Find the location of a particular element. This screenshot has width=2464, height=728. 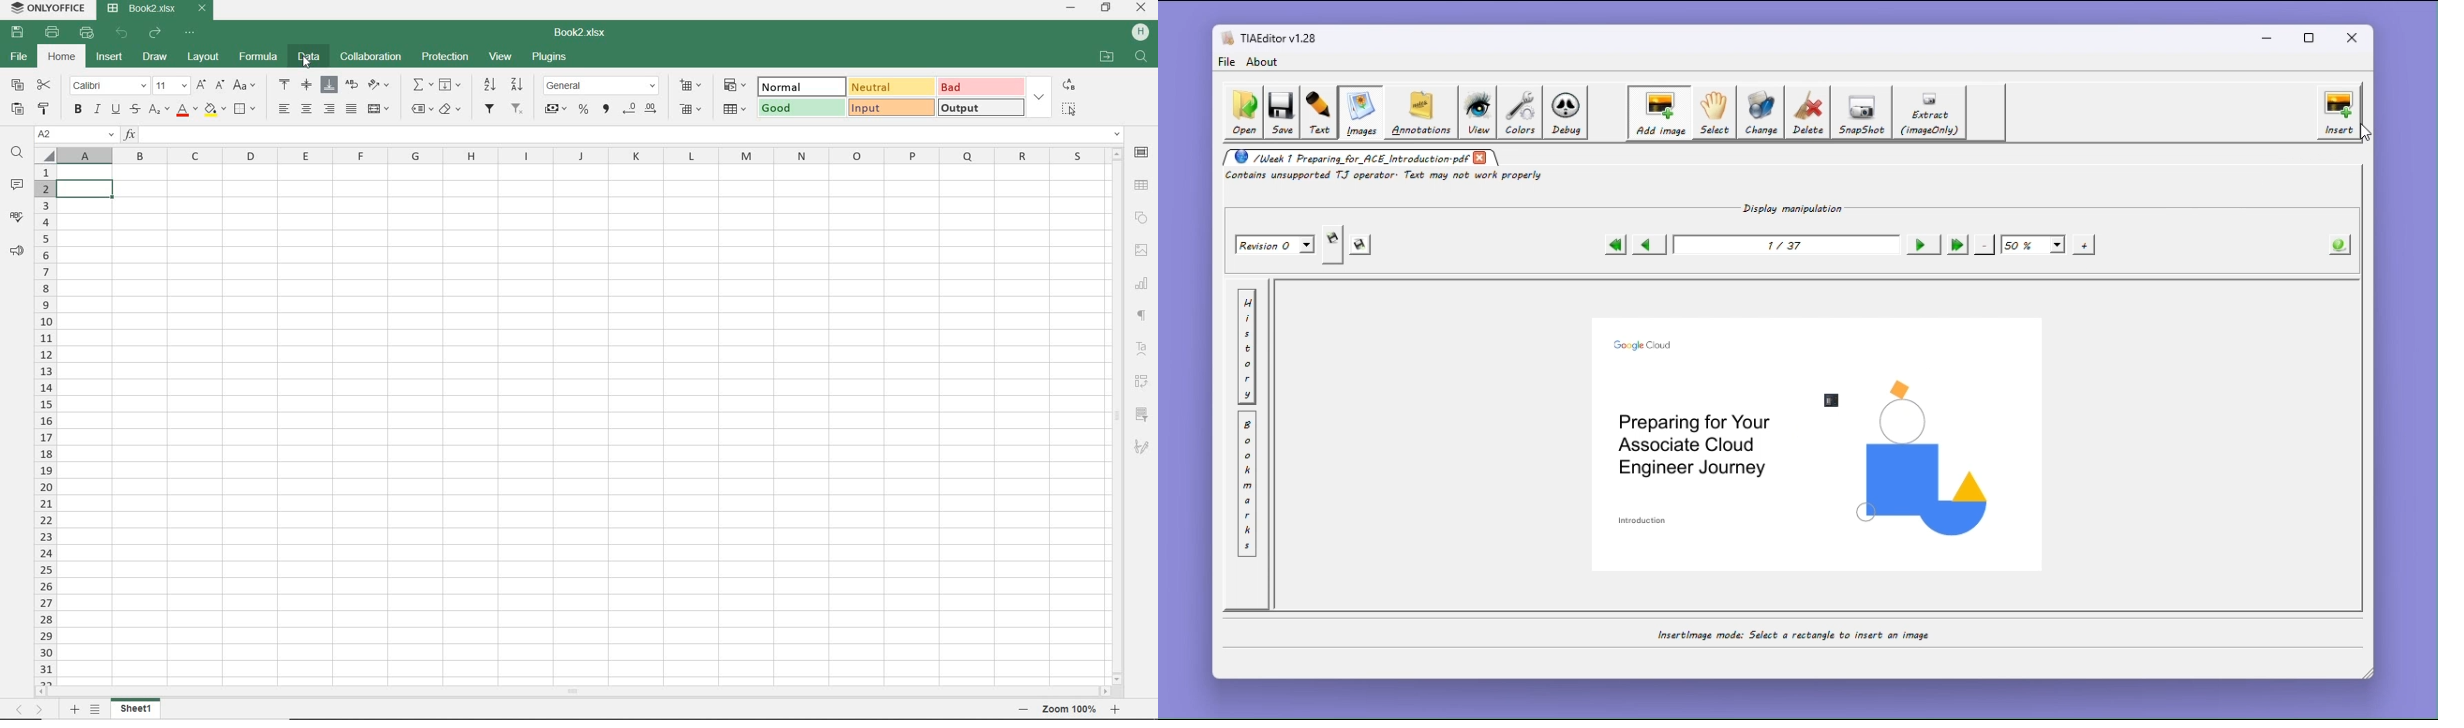

OPEN FILE LOCATION is located at coordinates (1109, 57).